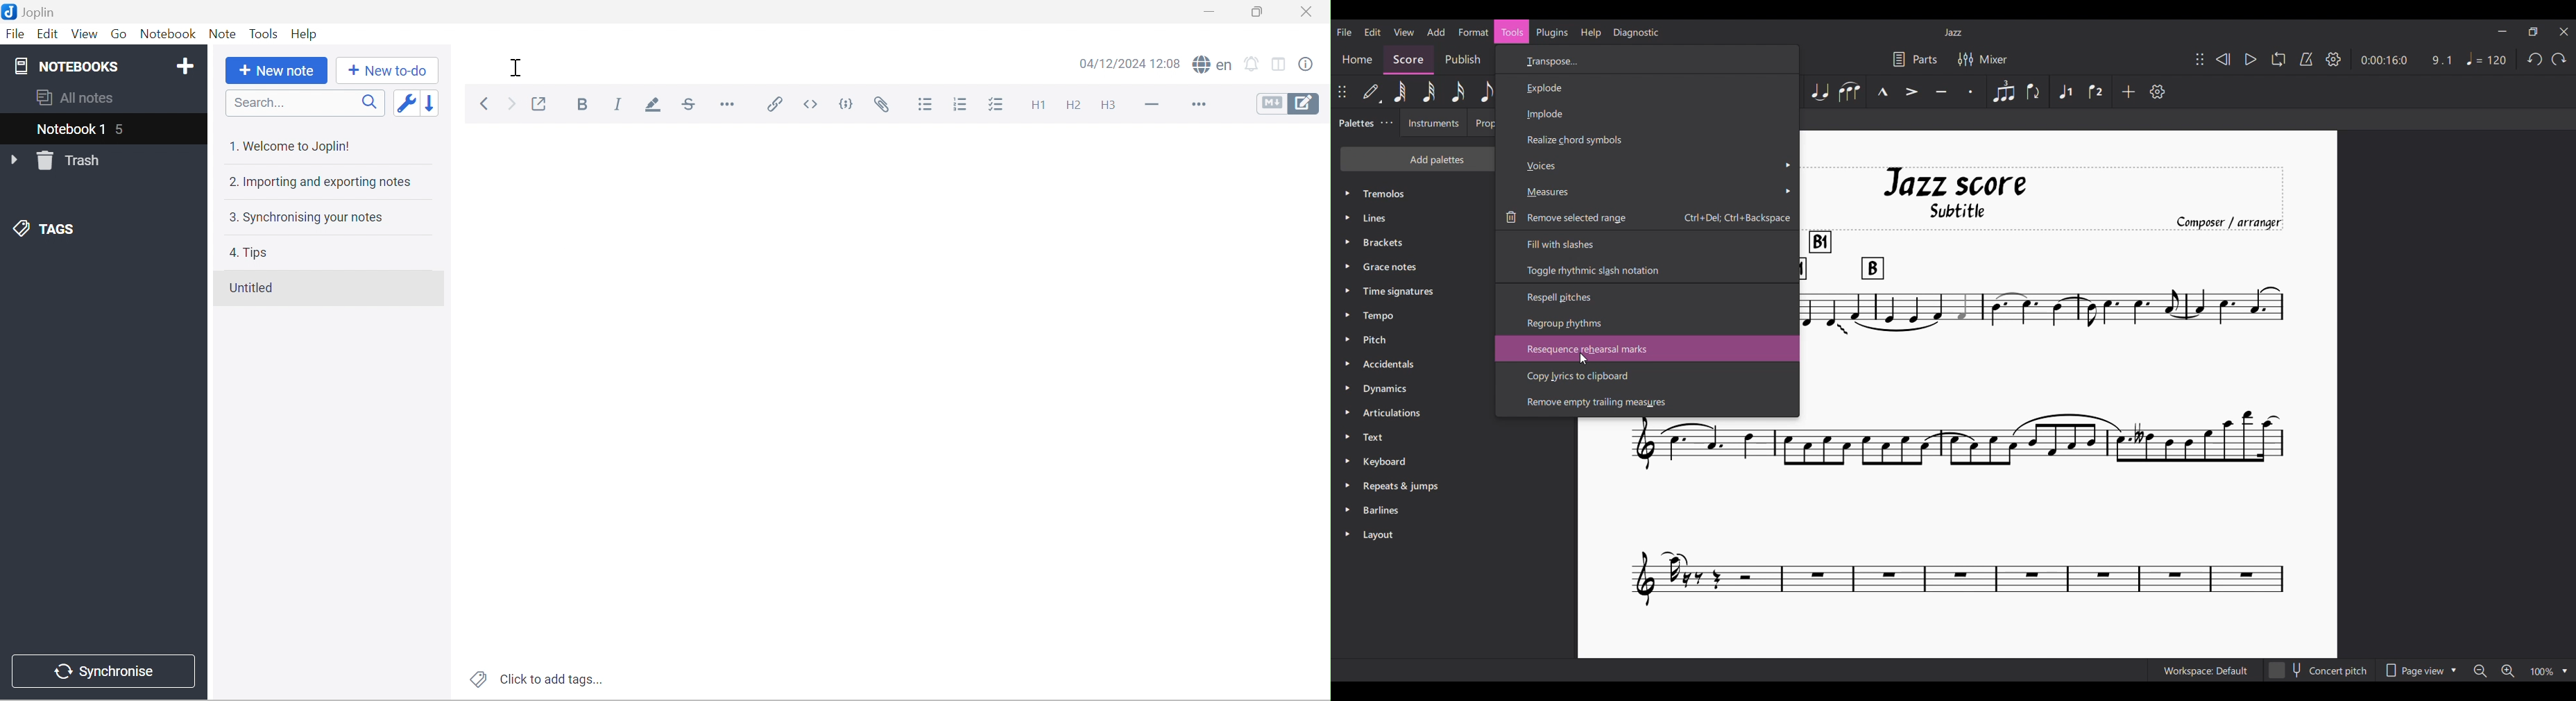 The image size is (2576, 728). I want to click on Toggle editors, so click(1292, 105).